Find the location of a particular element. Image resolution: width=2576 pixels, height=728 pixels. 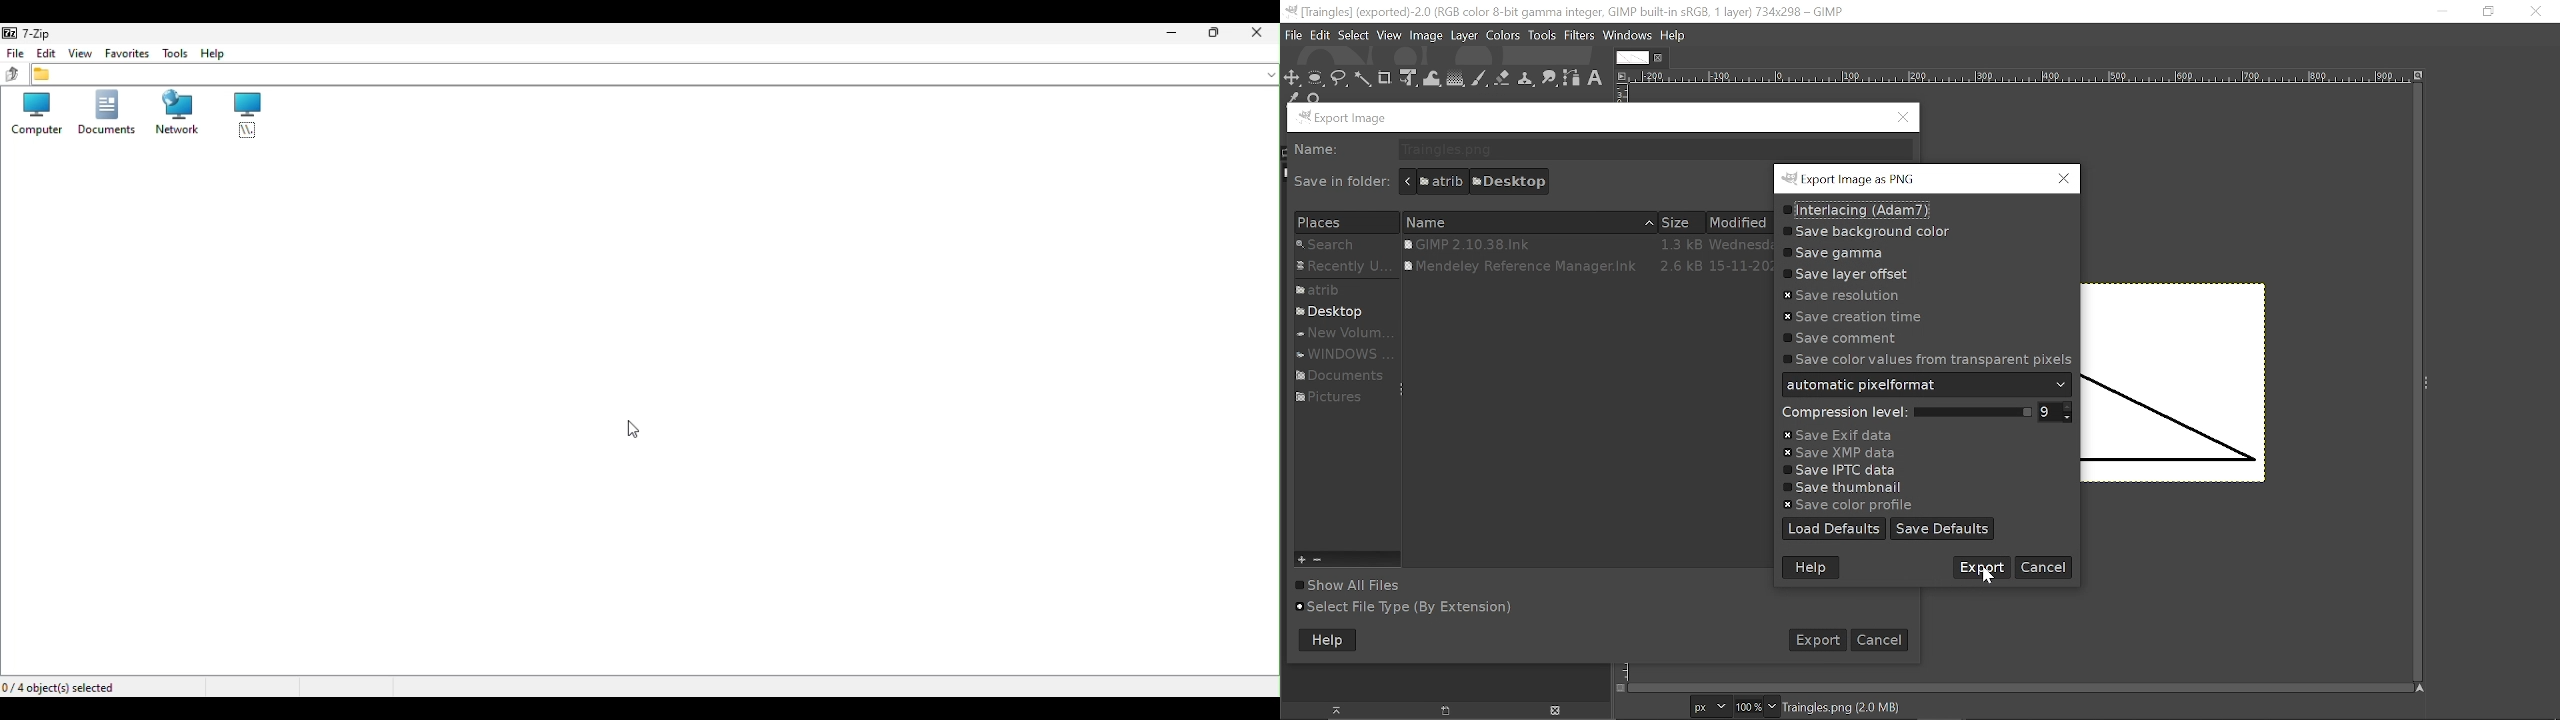

Save gamma is located at coordinates (1834, 253).